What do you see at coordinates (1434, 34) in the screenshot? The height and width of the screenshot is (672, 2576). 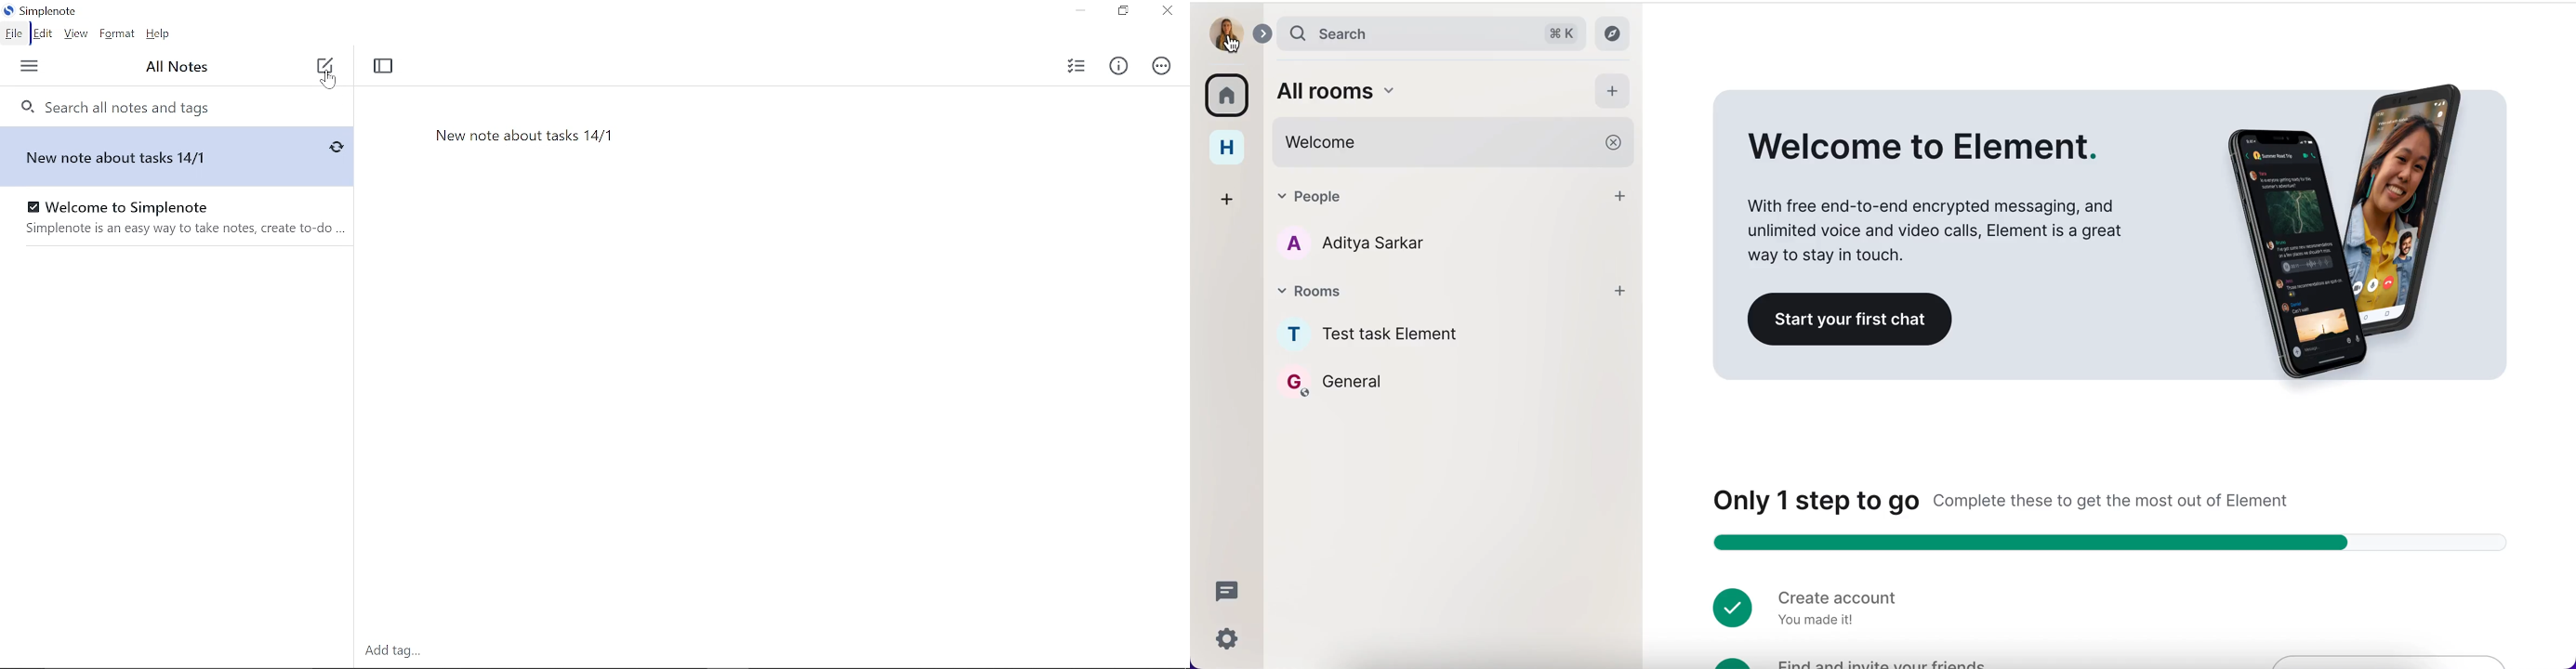 I see `search` at bounding box center [1434, 34].